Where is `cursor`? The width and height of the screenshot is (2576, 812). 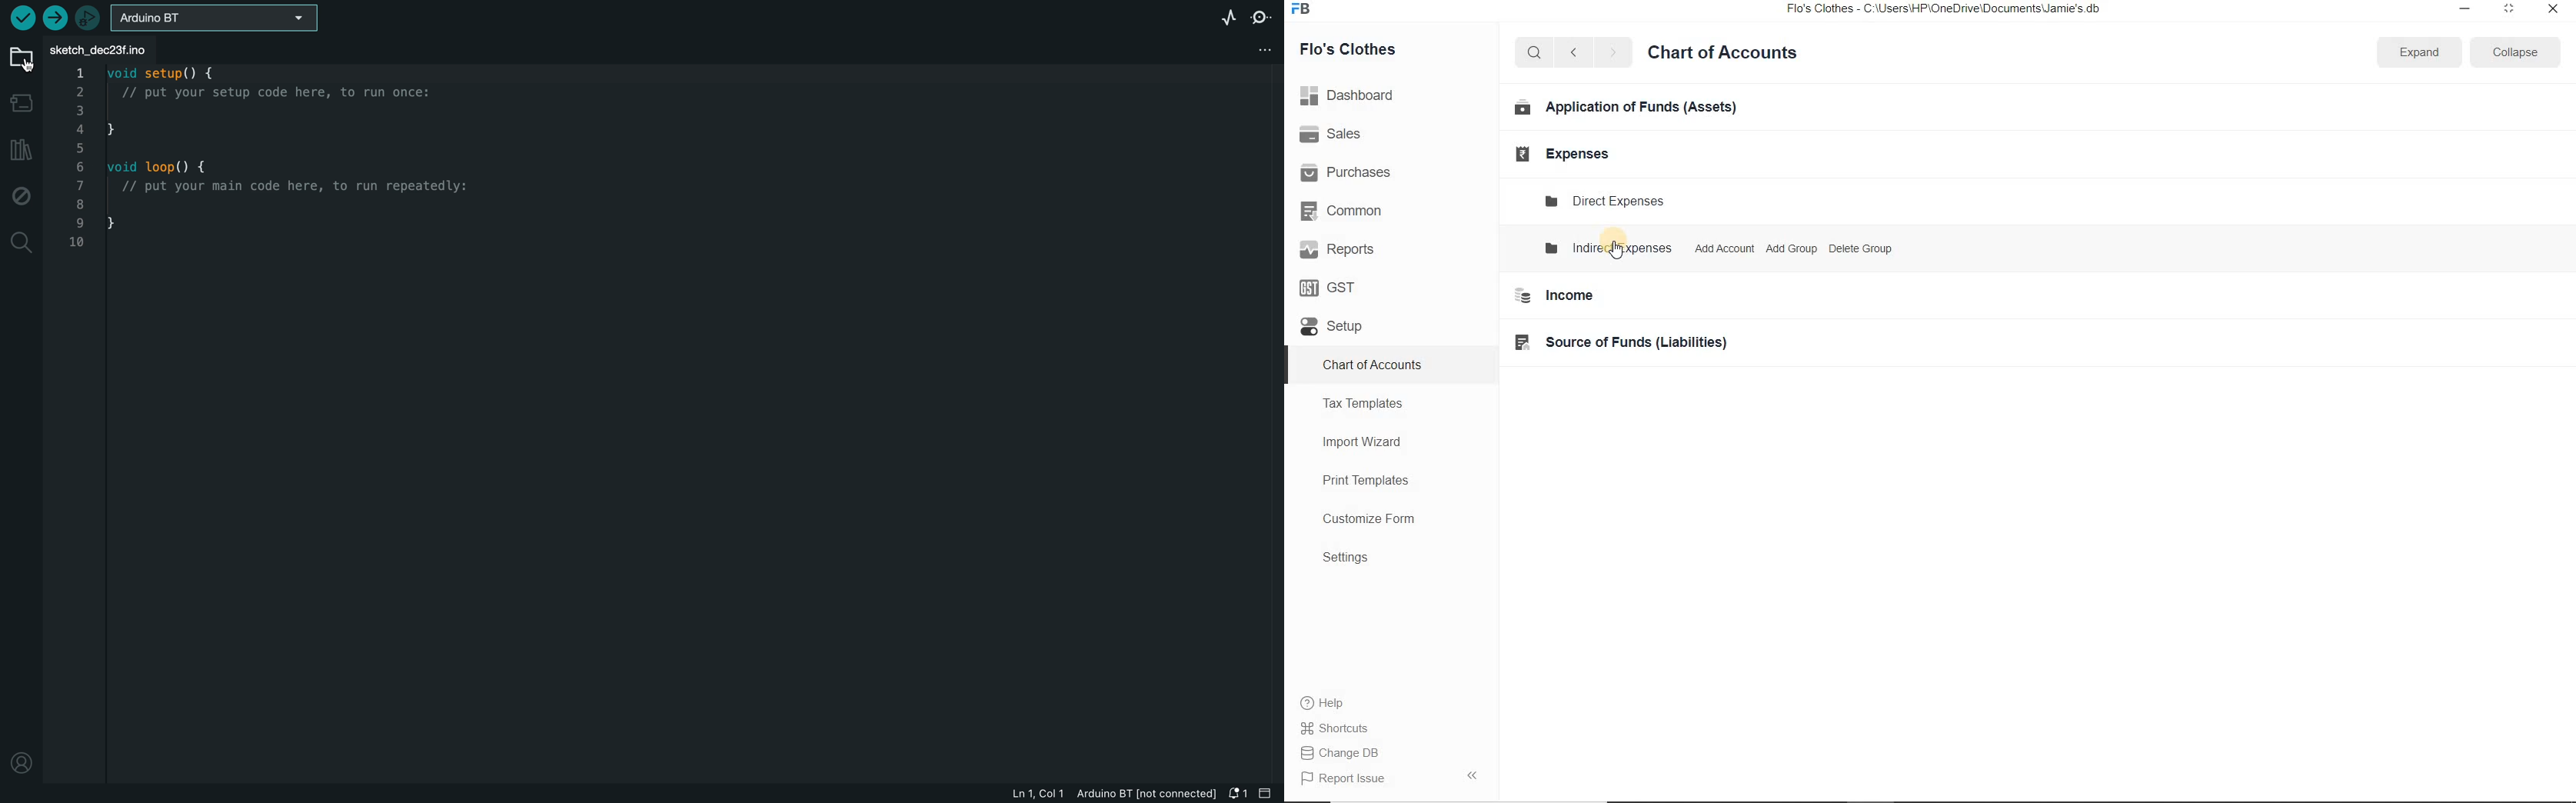 cursor is located at coordinates (1617, 250).